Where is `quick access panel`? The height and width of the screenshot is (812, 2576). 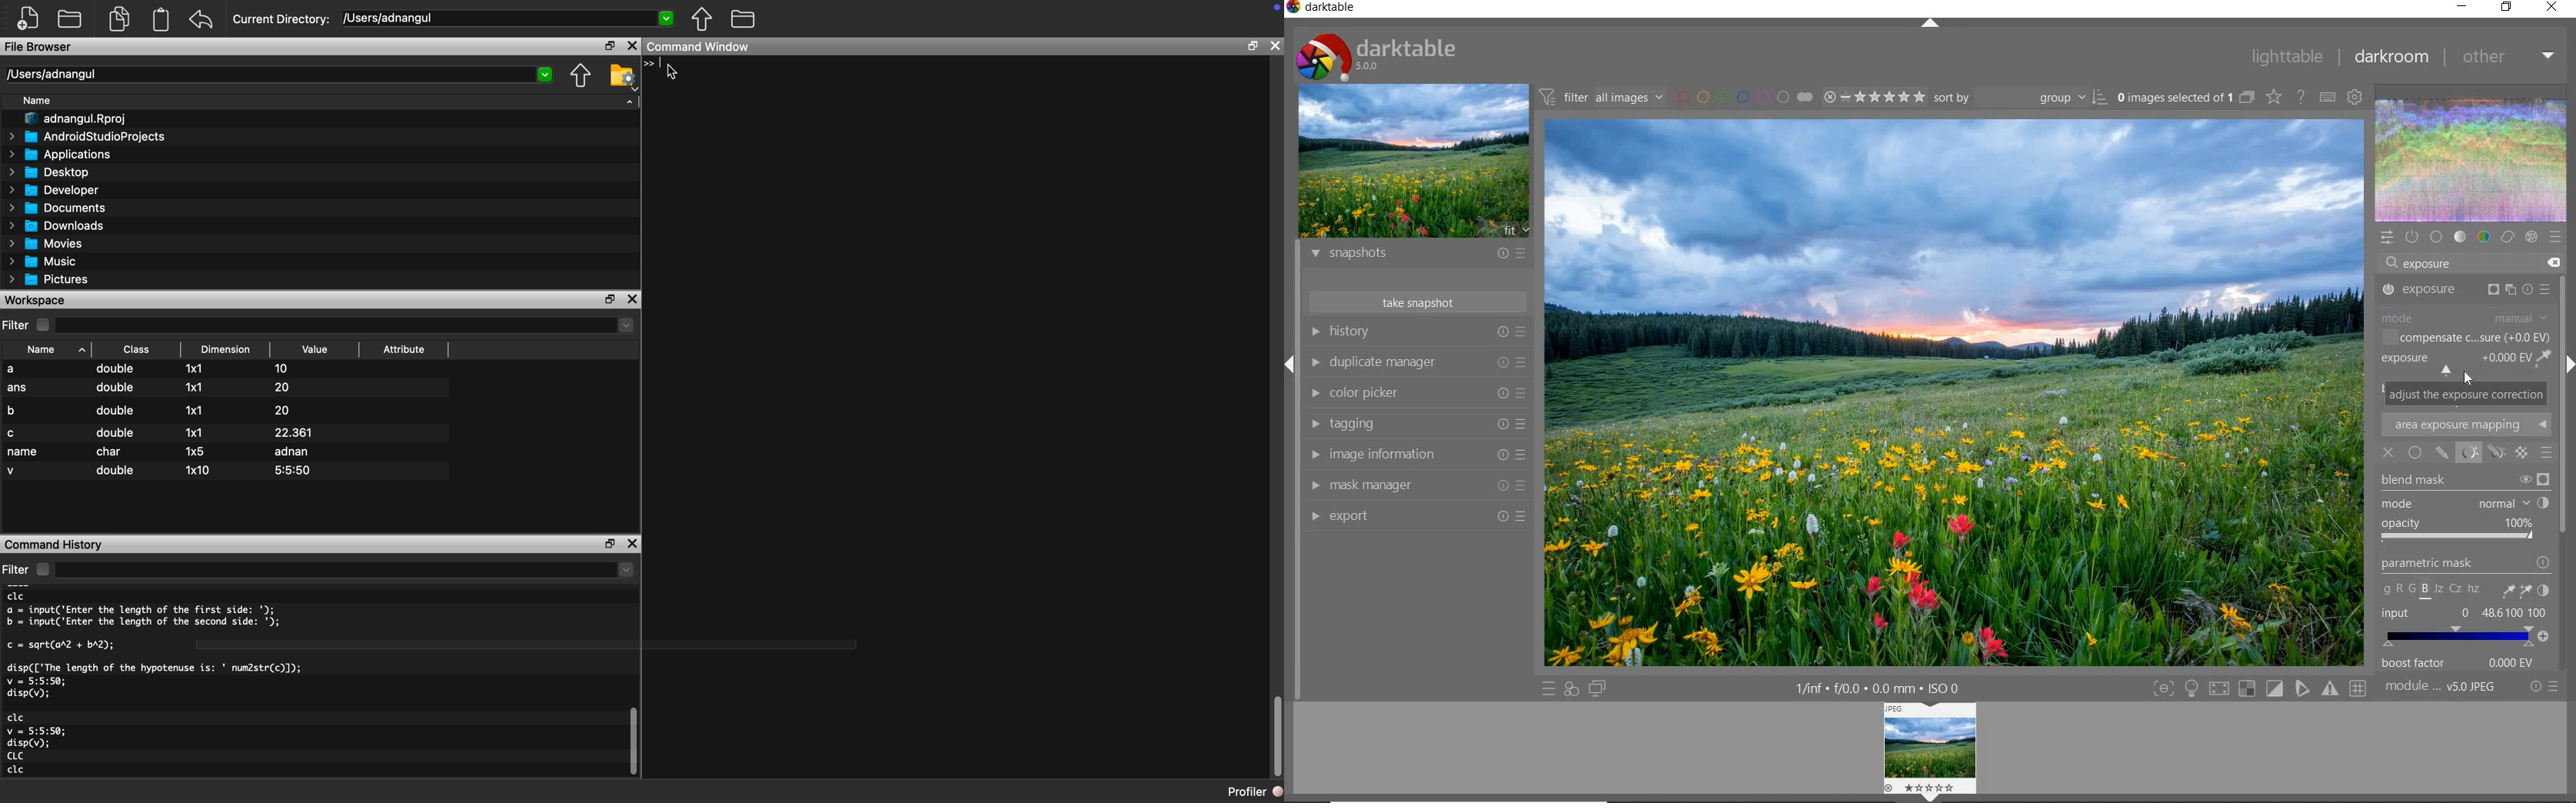 quick access panel is located at coordinates (2385, 238).